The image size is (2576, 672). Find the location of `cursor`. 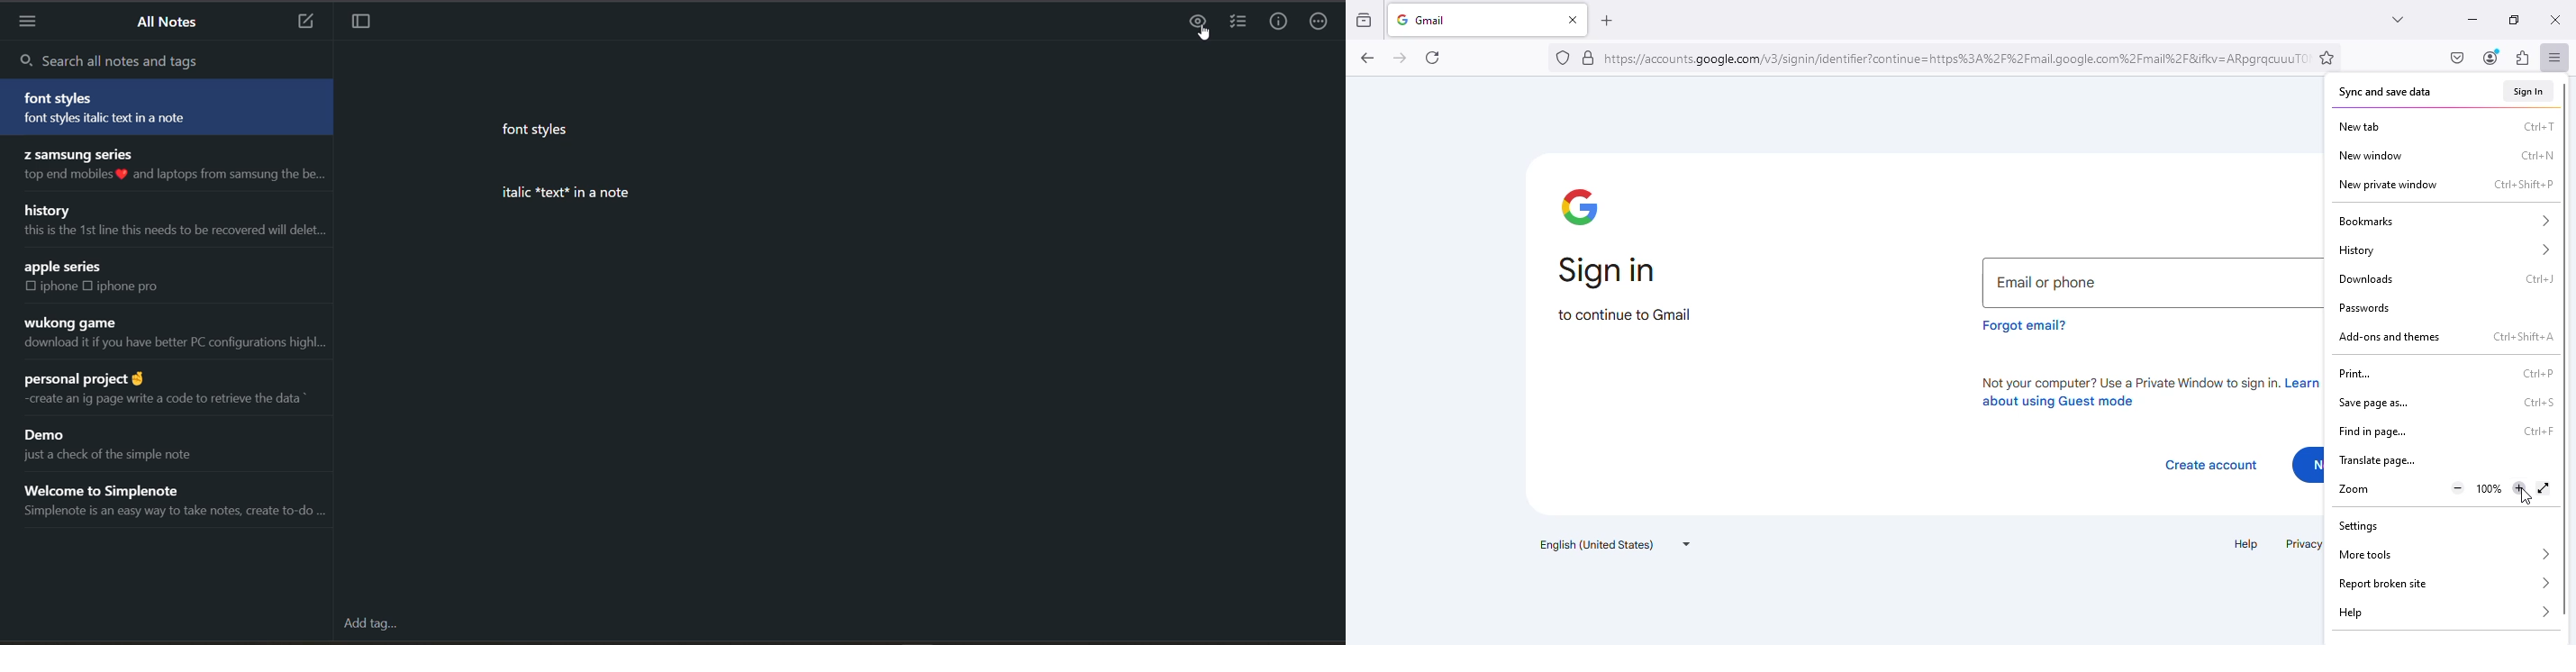

cursor is located at coordinates (2526, 495).